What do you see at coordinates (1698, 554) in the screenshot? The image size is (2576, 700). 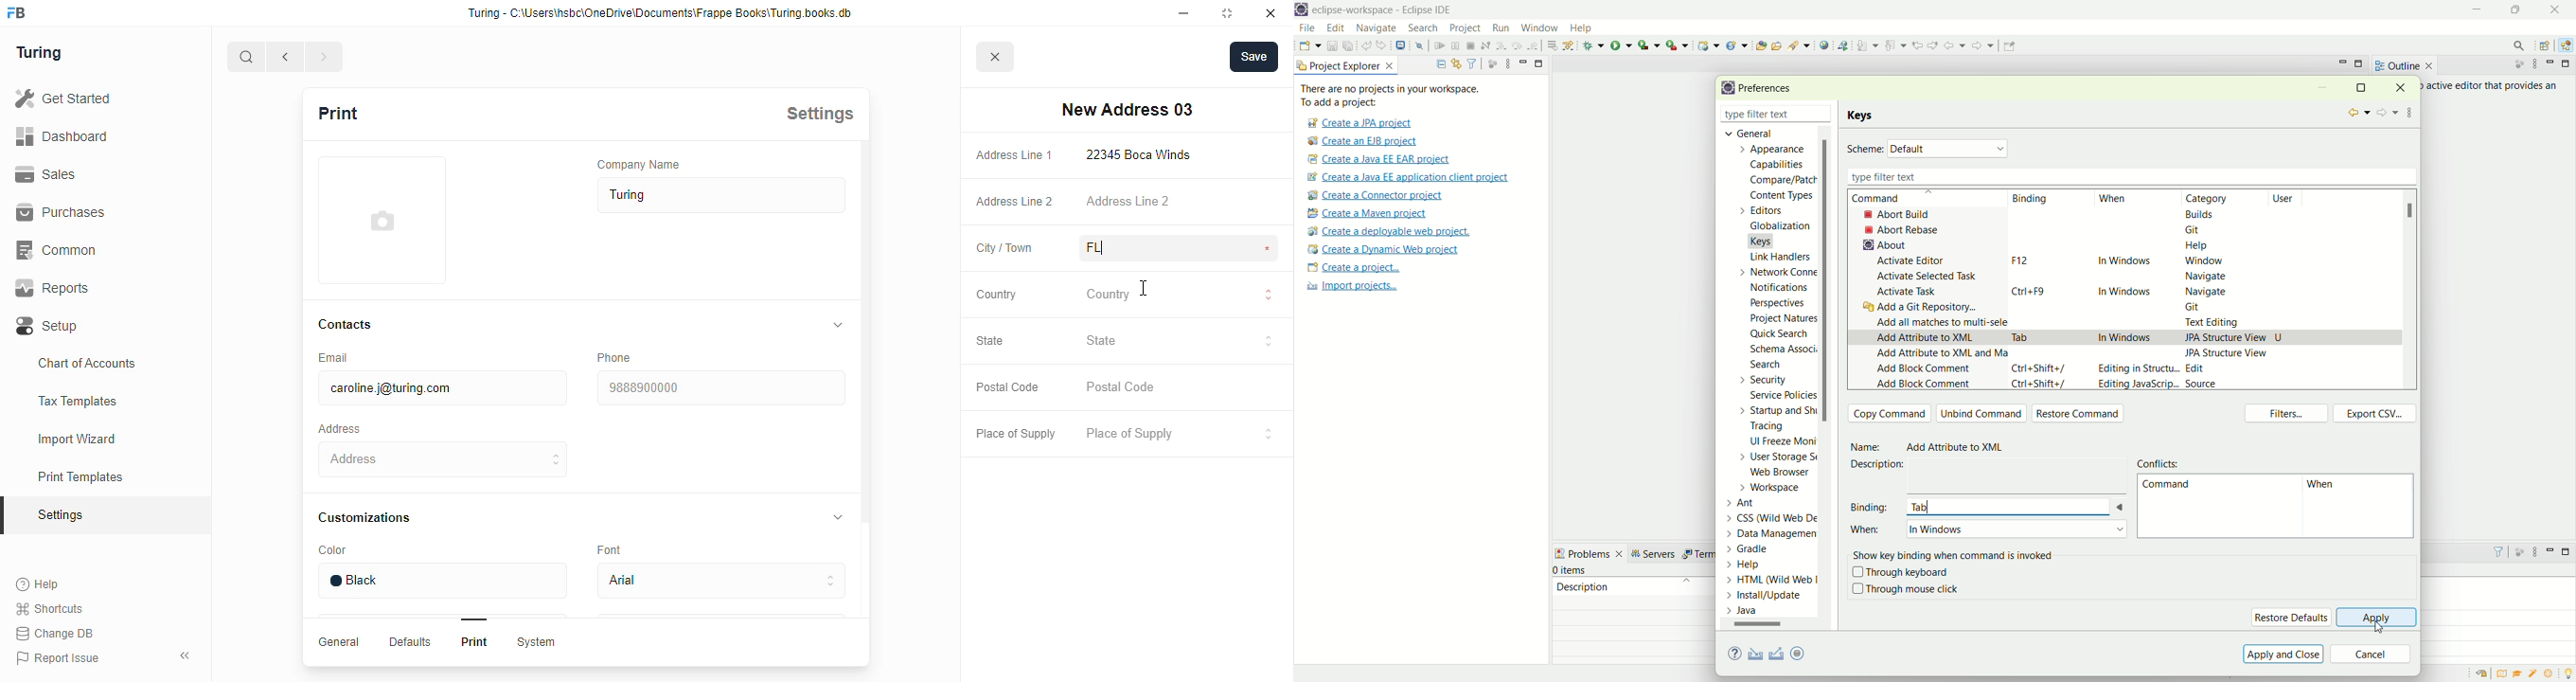 I see `term` at bounding box center [1698, 554].